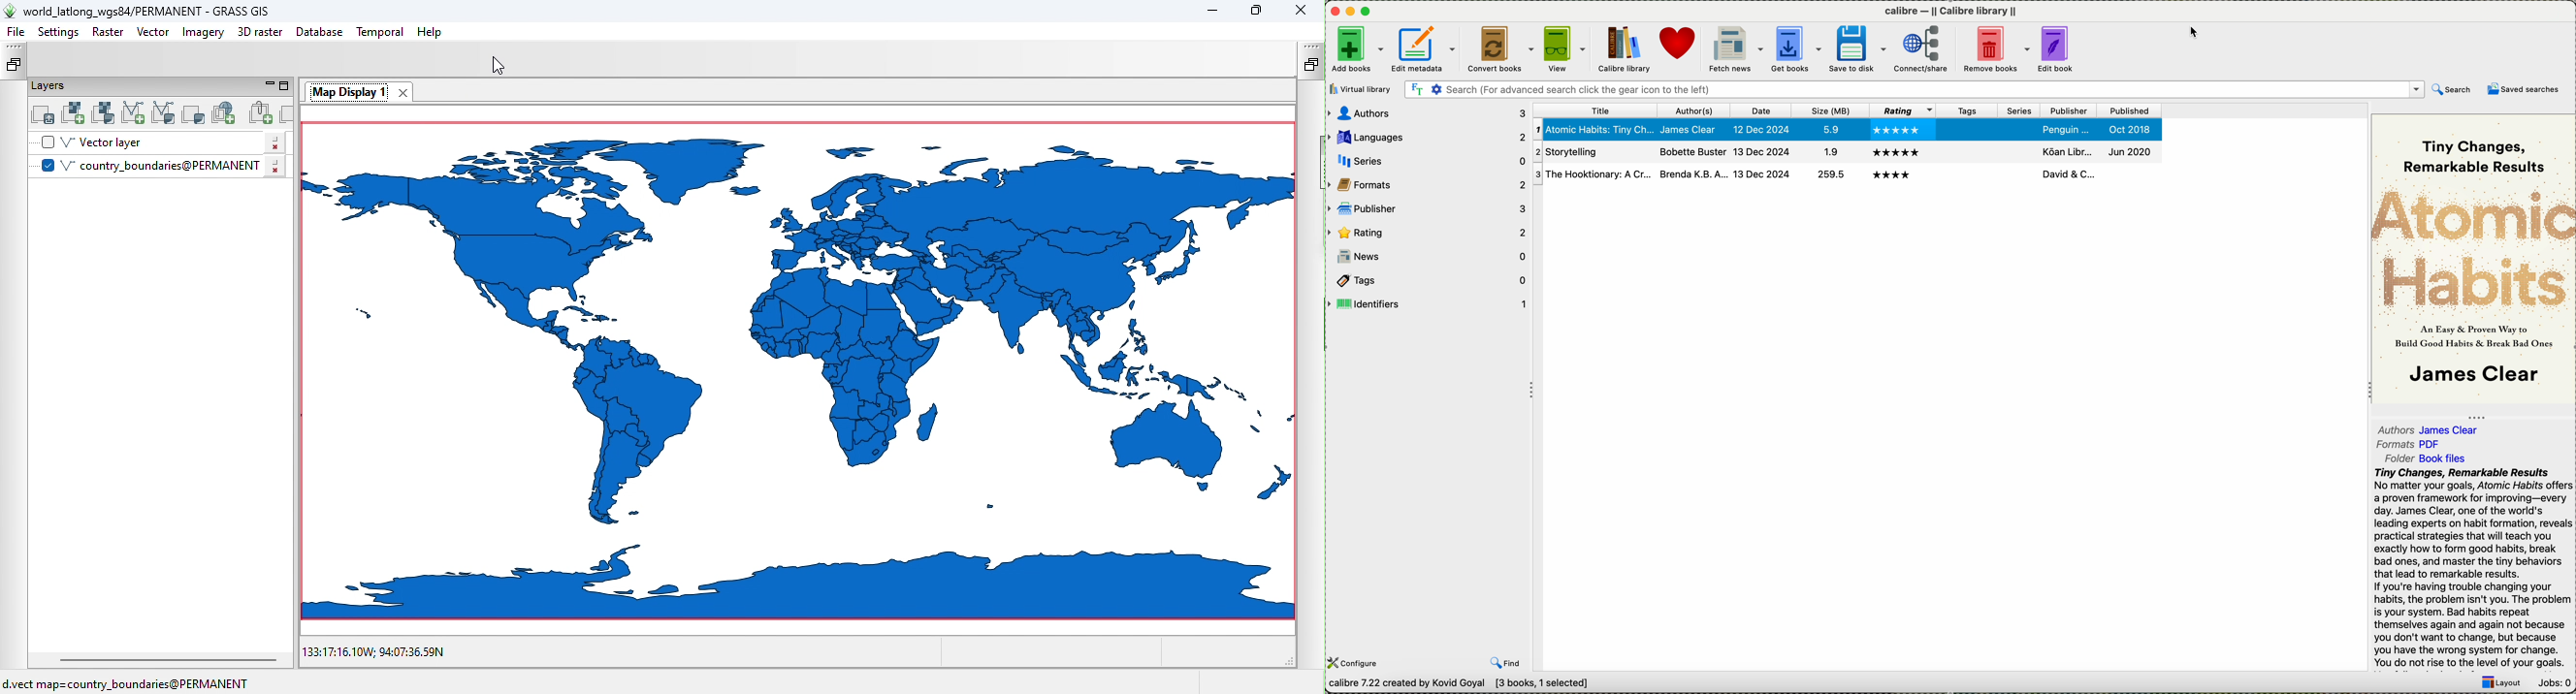 Image resolution: width=2576 pixels, height=700 pixels. I want to click on brenda k.b.a..., so click(1693, 150).